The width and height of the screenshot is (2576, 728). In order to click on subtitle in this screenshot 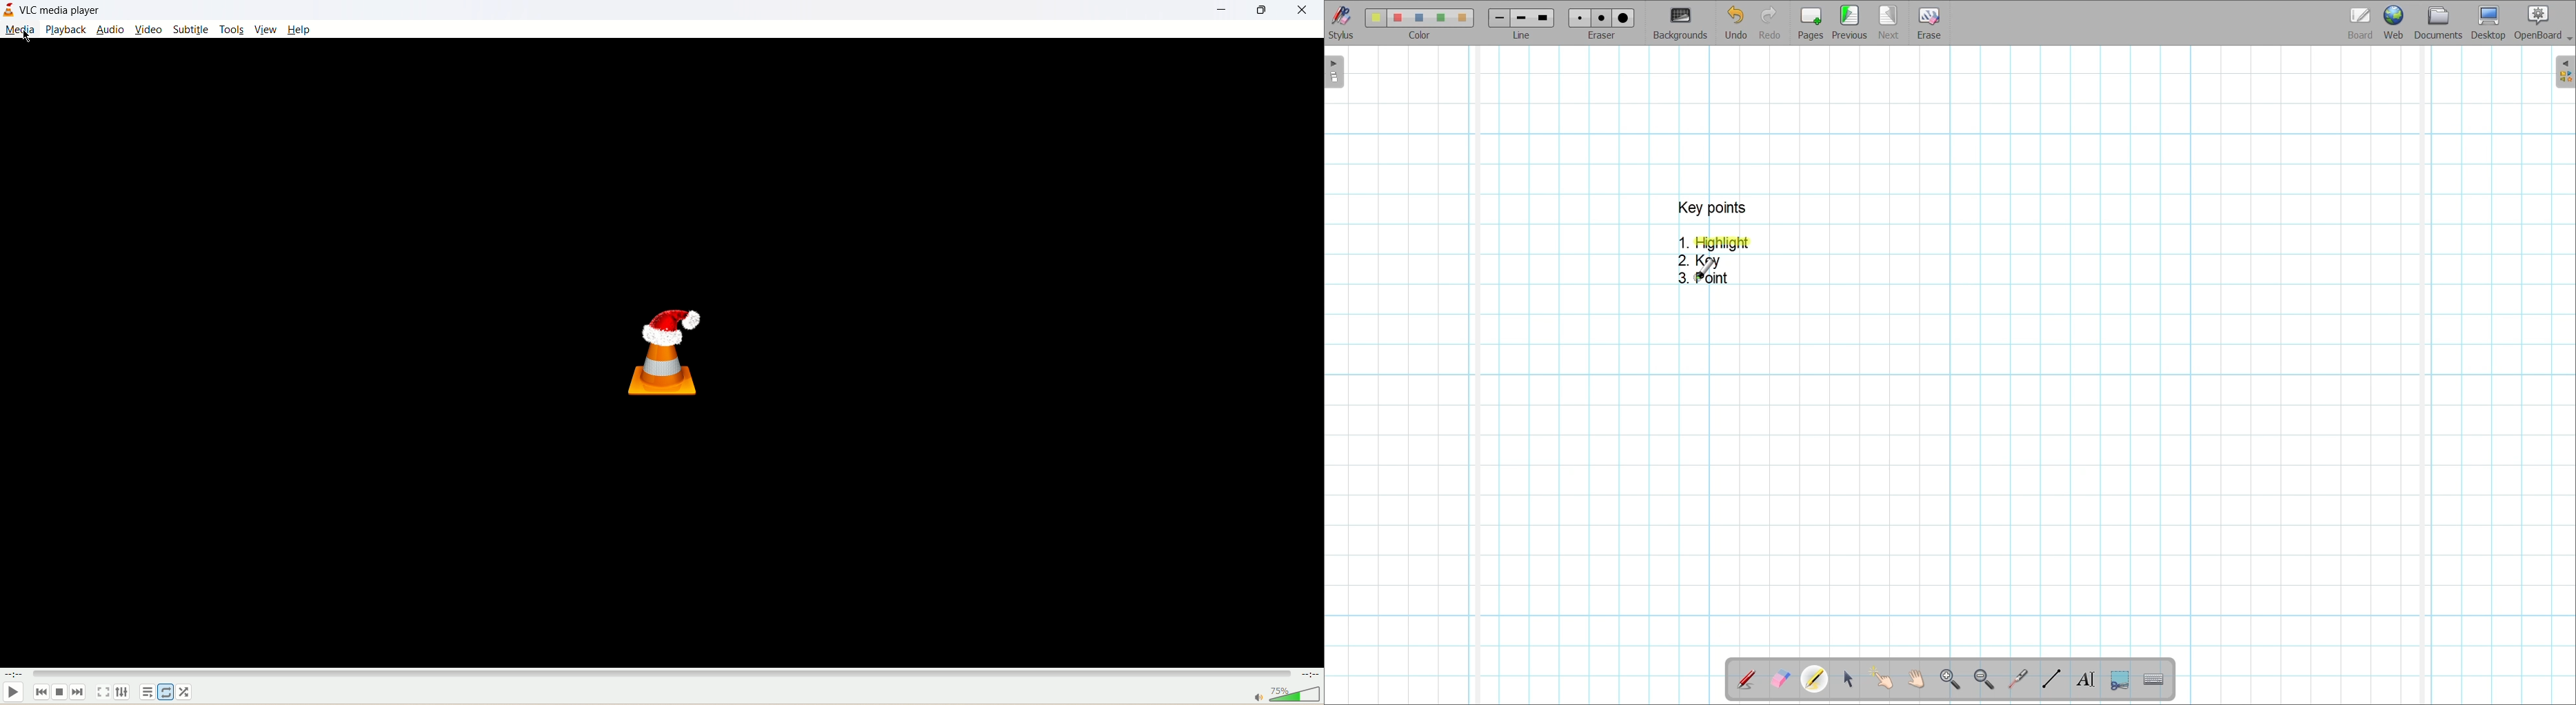, I will do `click(191, 30)`.